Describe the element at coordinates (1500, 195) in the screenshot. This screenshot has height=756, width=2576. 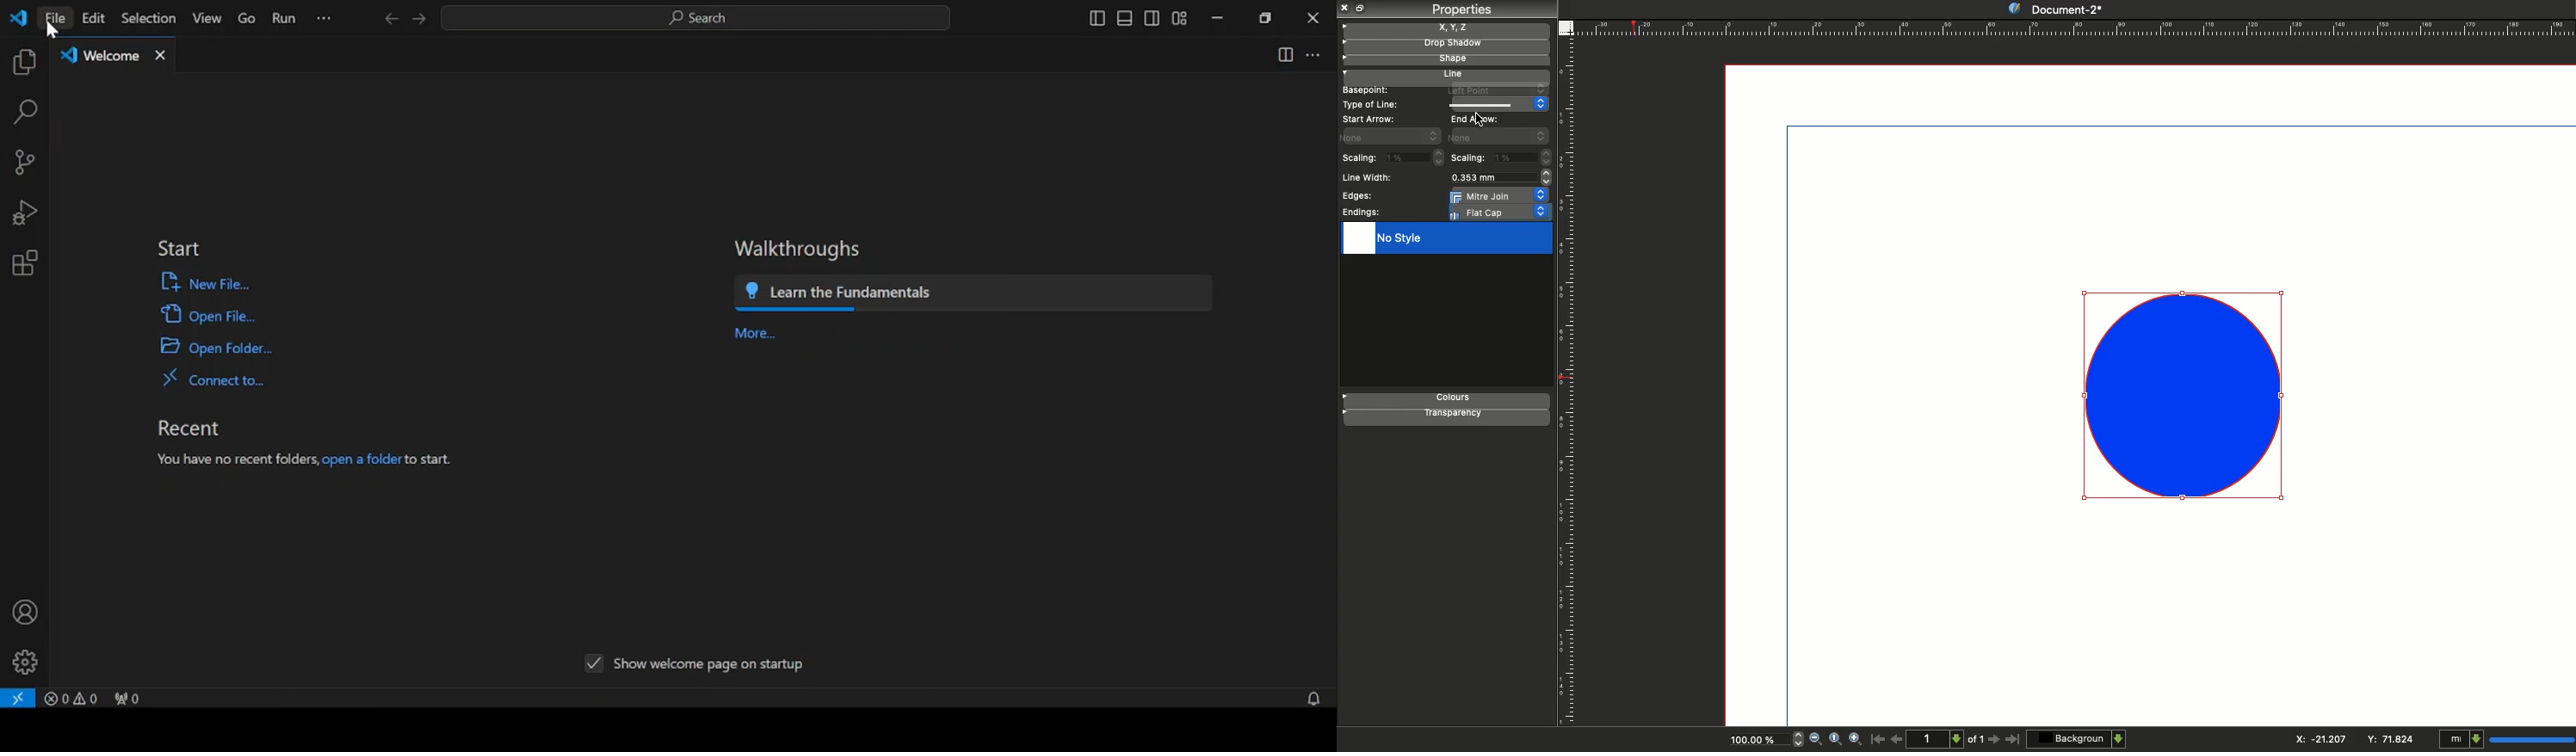
I see `Mitre join` at that location.